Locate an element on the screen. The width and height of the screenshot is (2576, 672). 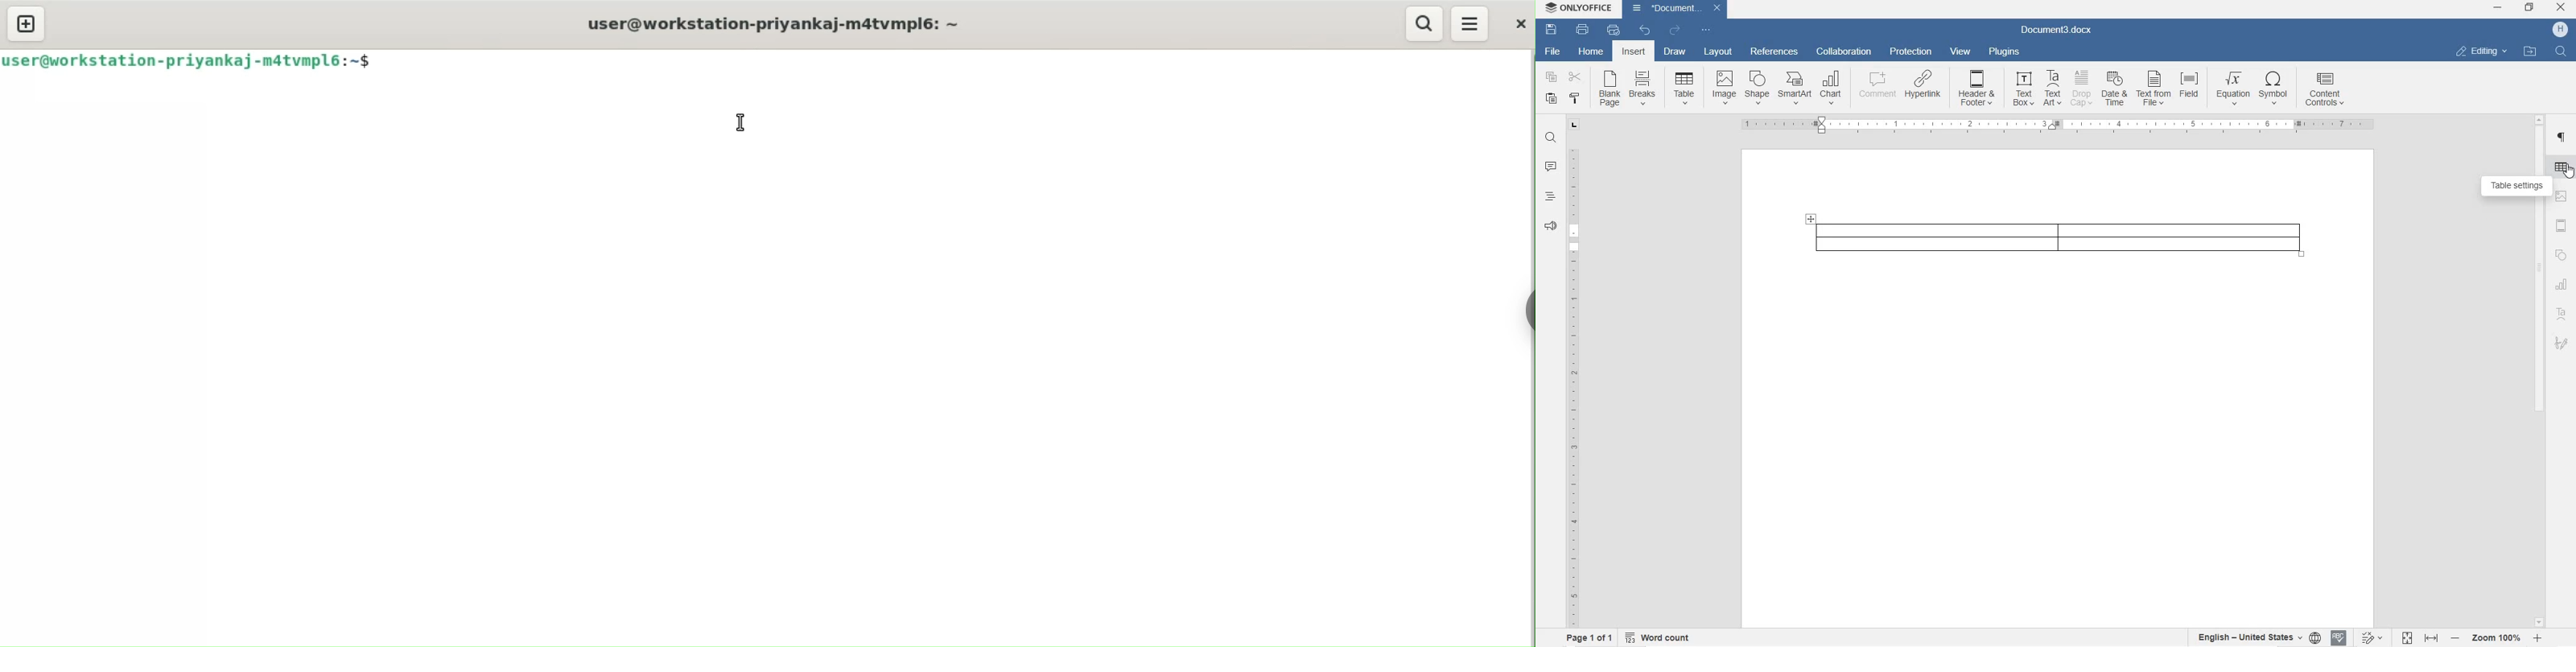
MINIMIZE is located at coordinates (2499, 8).